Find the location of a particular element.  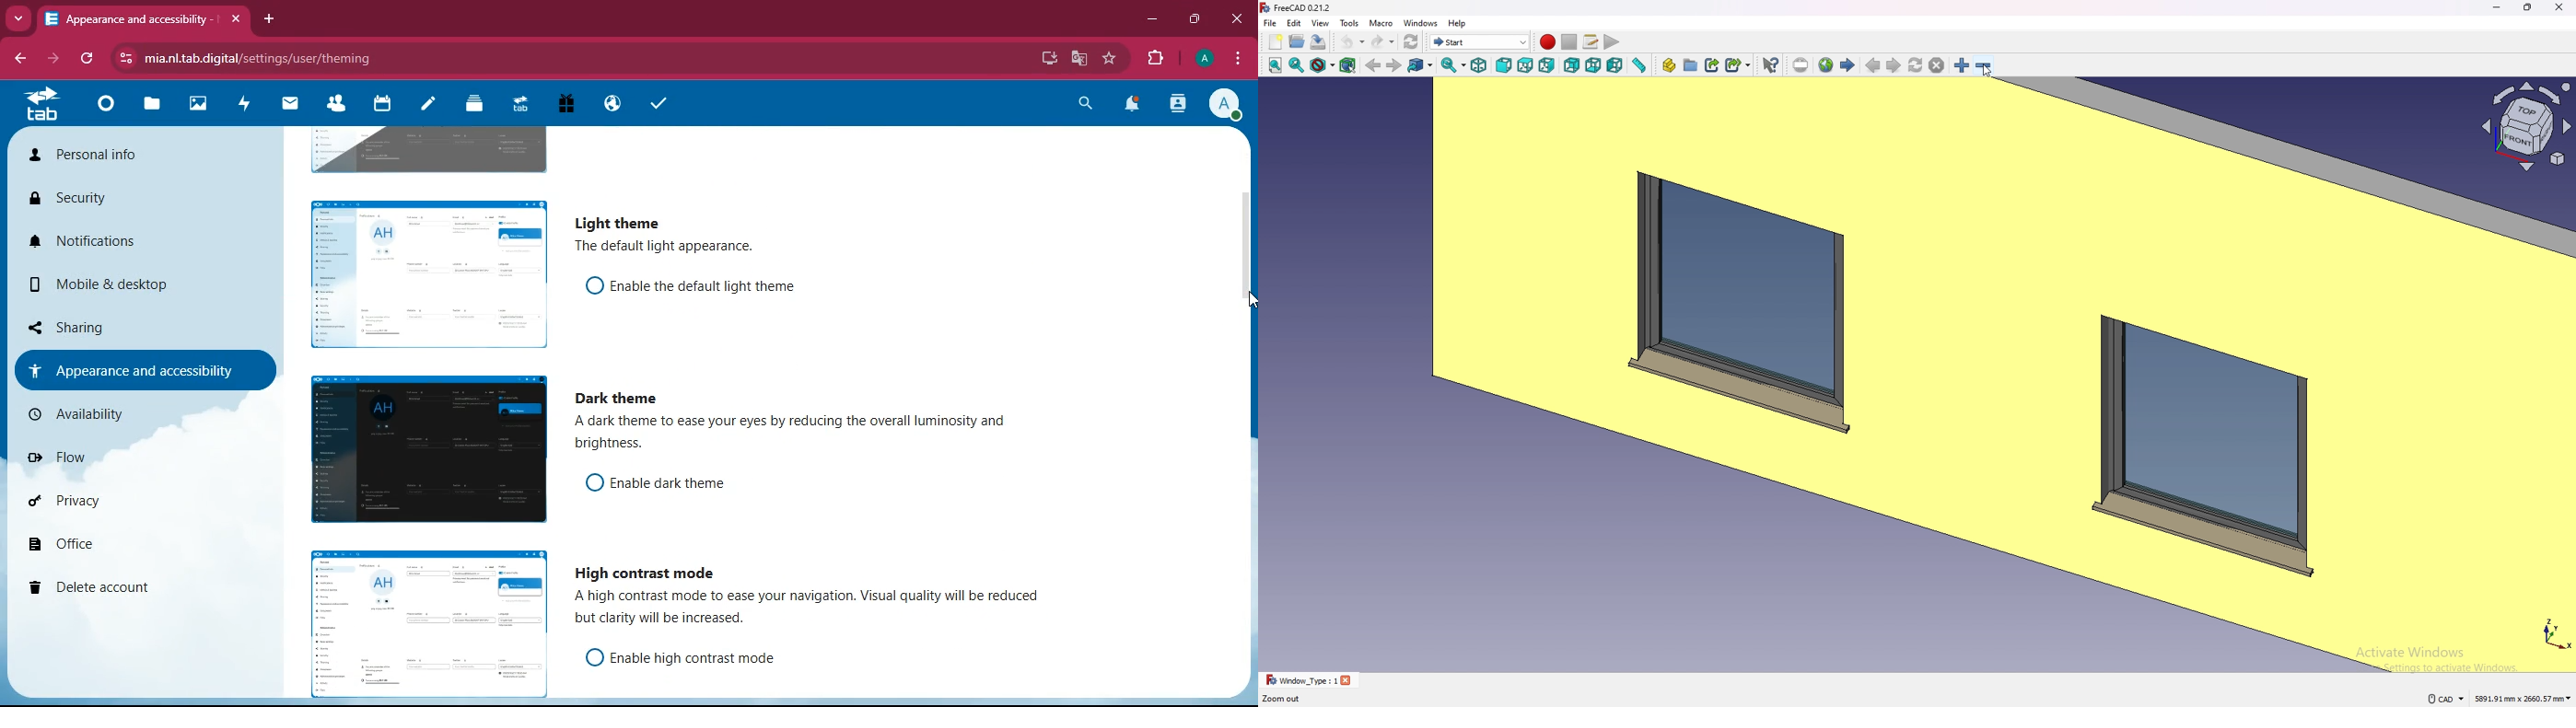

more is located at coordinates (20, 19).